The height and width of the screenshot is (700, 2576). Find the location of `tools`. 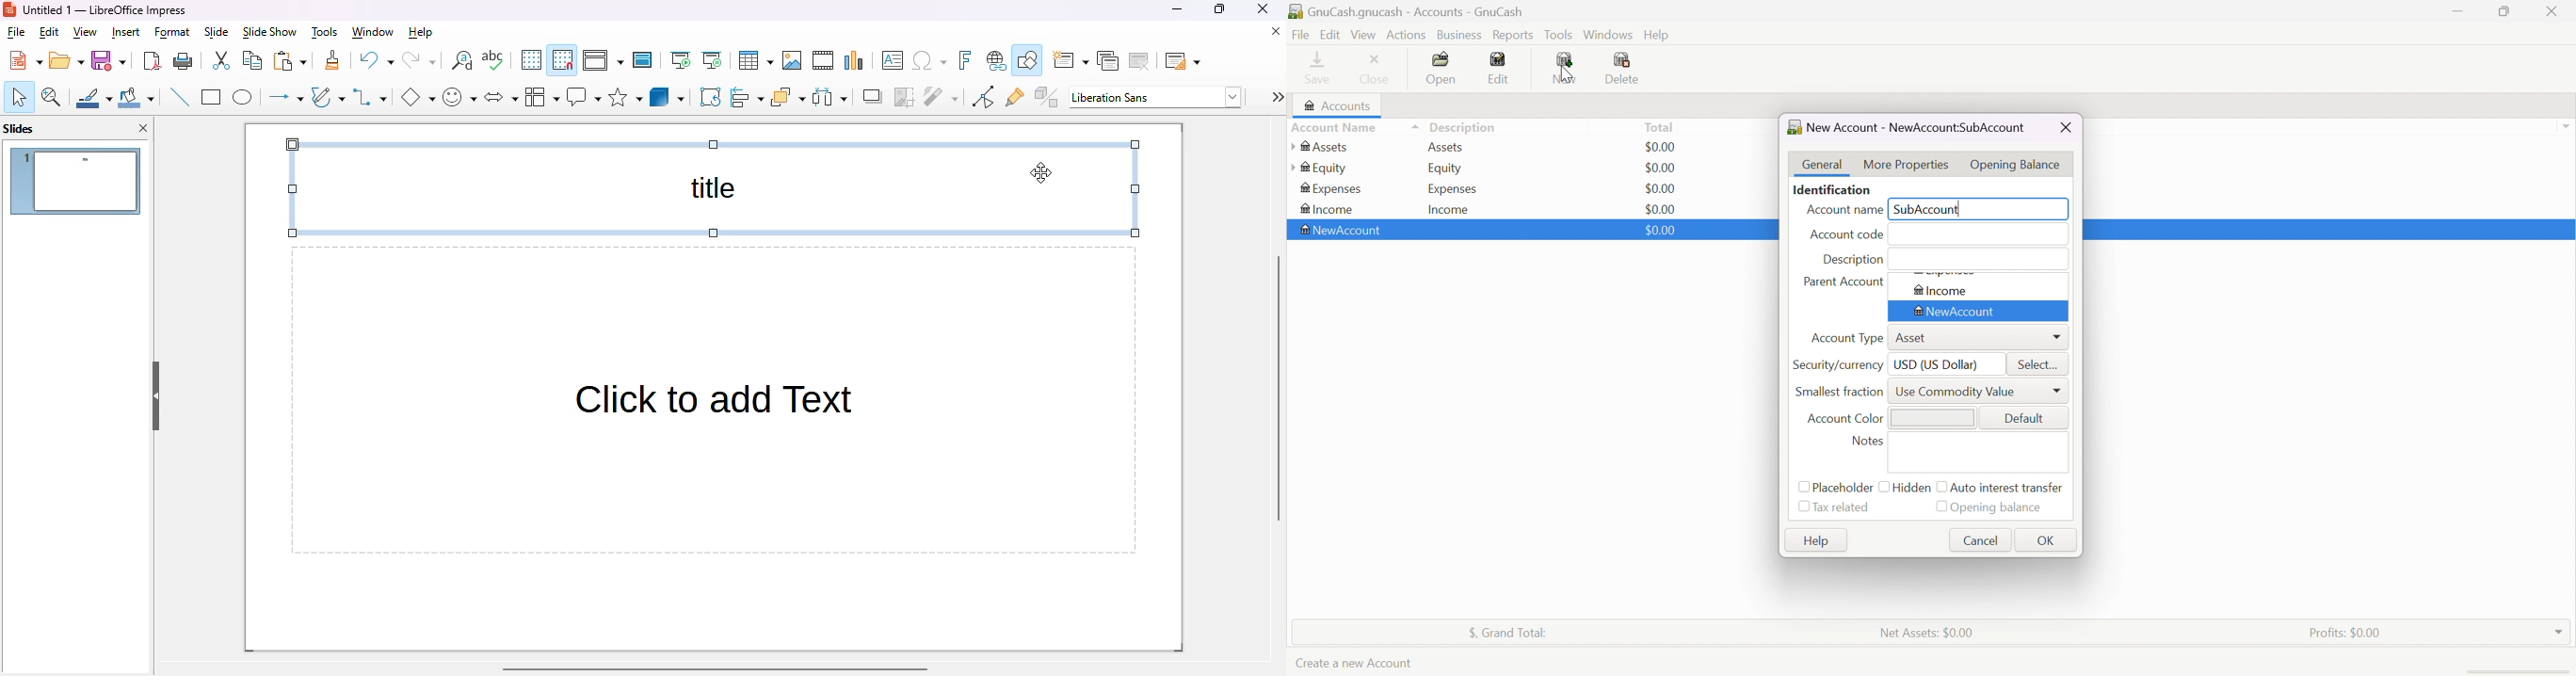

tools is located at coordinates (325, 33).